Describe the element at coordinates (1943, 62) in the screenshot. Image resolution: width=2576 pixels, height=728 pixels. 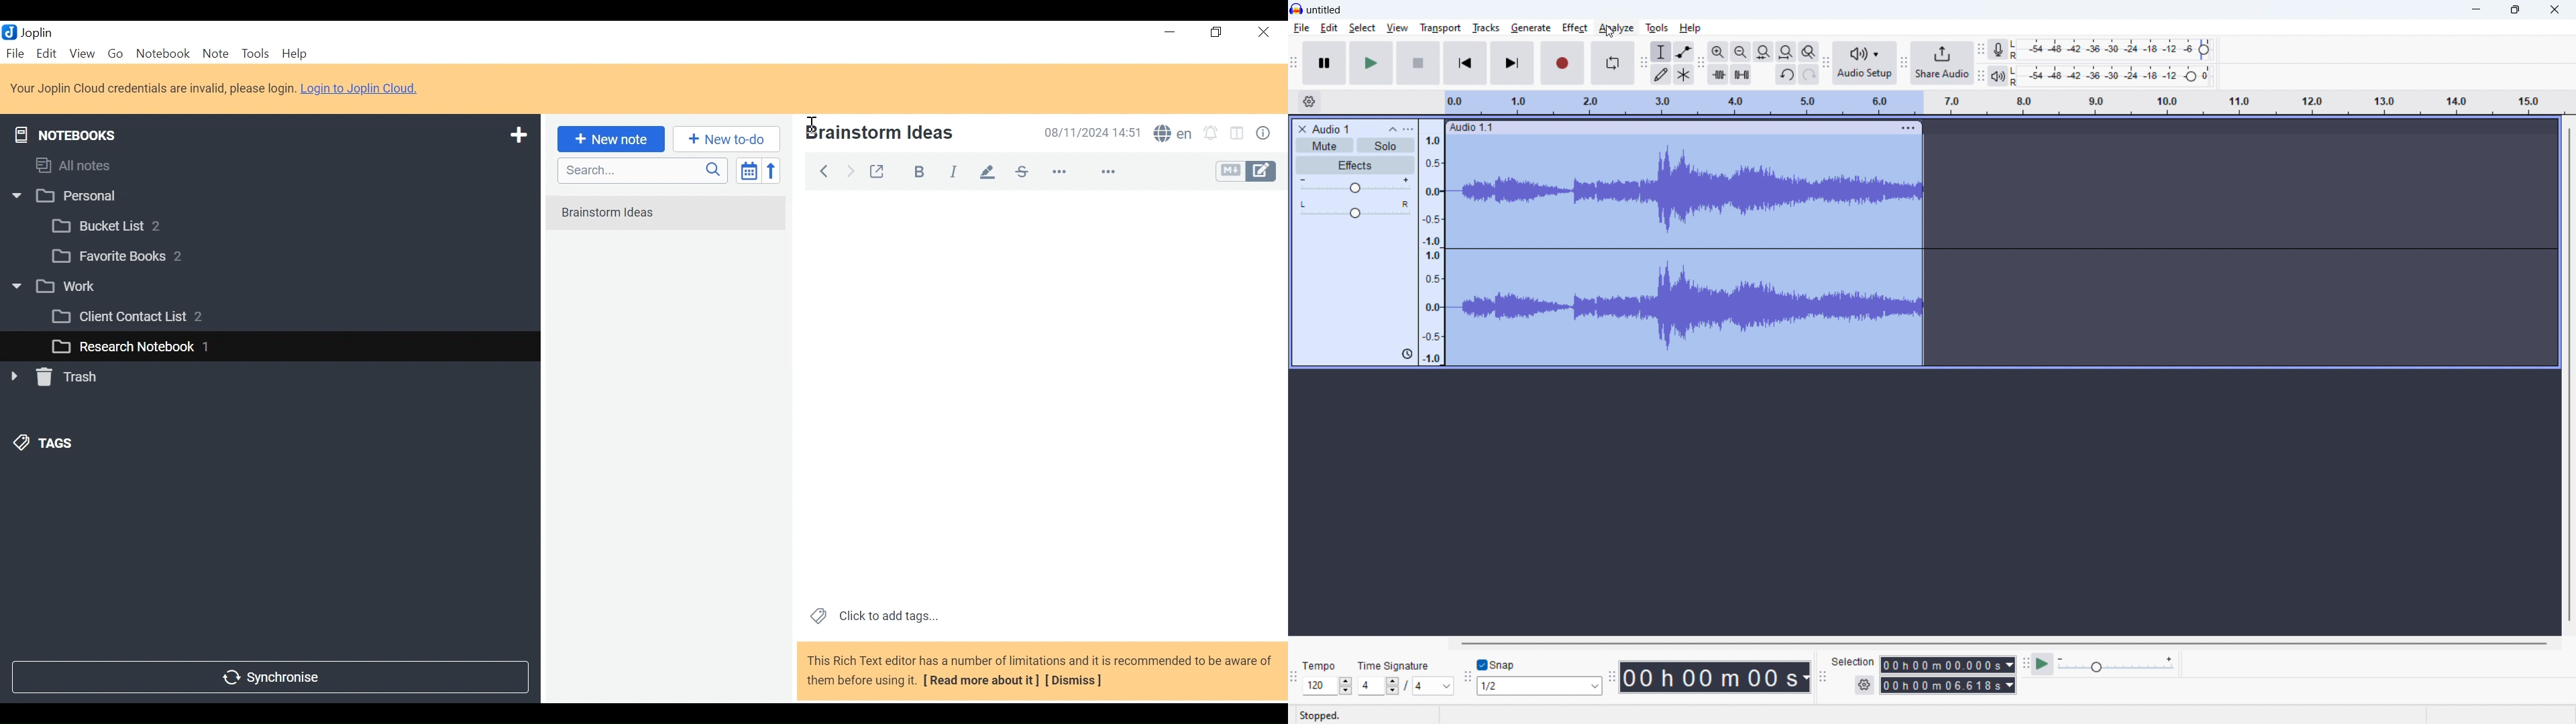
I see `share audio` at that location.